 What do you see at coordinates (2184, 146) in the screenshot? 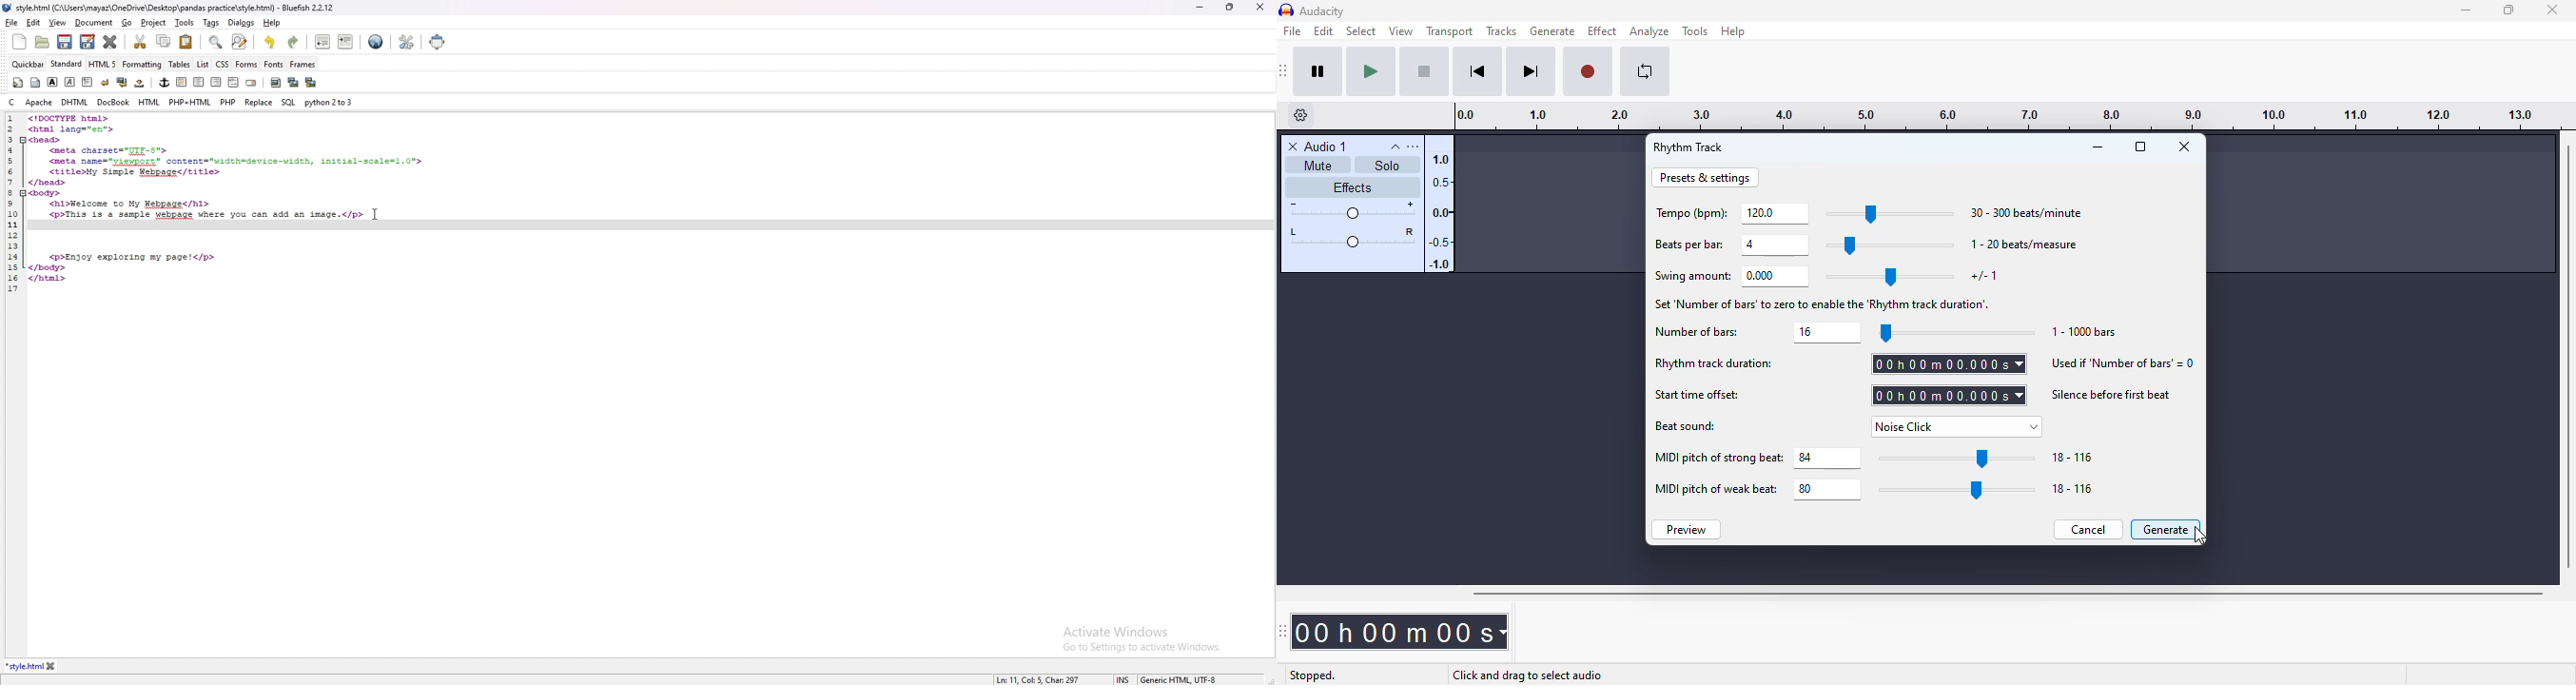
I see `close` at bounding box center [2184, 146].